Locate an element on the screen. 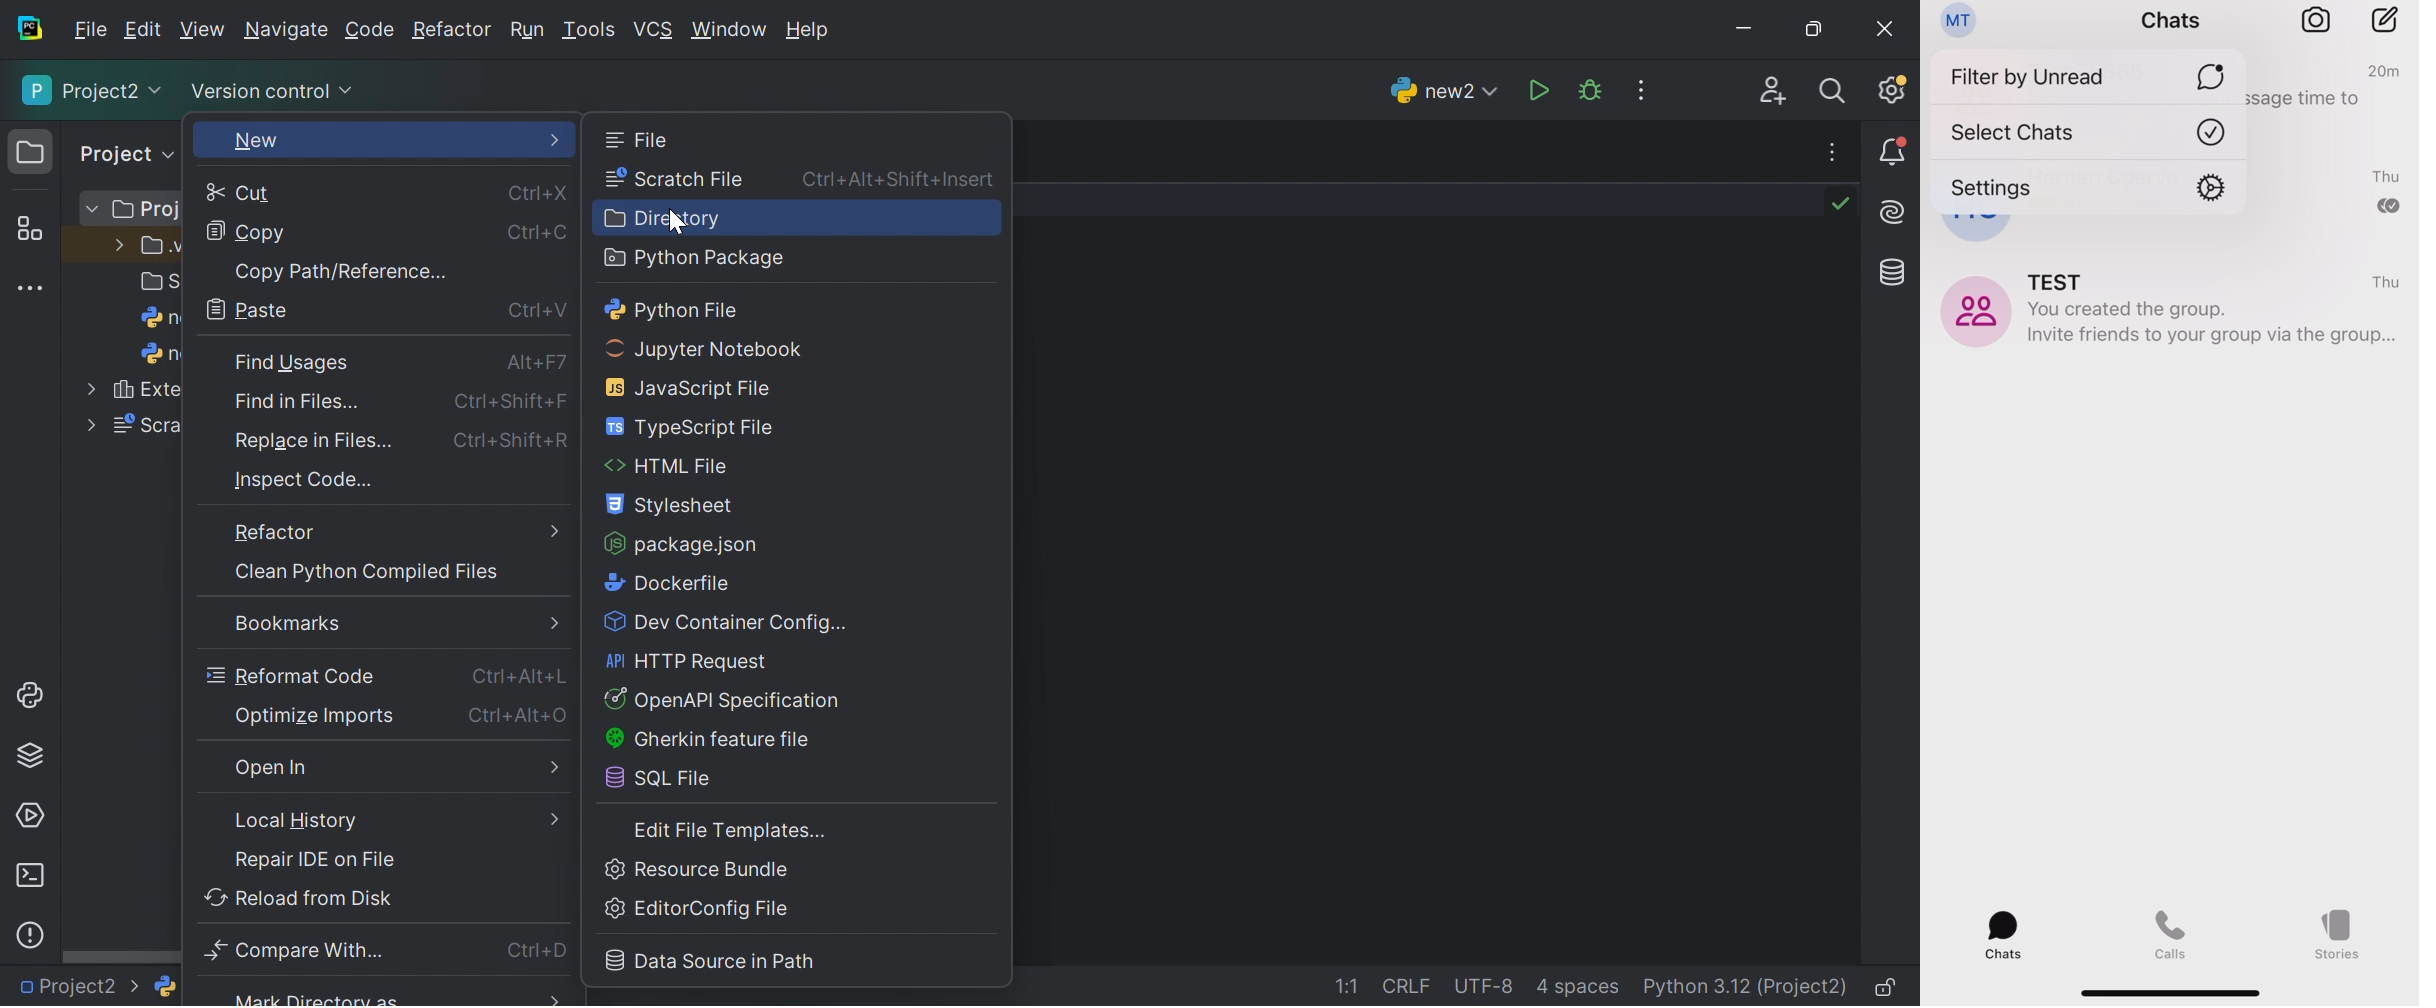 The image size is (2436, 1008). Reformat code is located at coordinates (292, 676).